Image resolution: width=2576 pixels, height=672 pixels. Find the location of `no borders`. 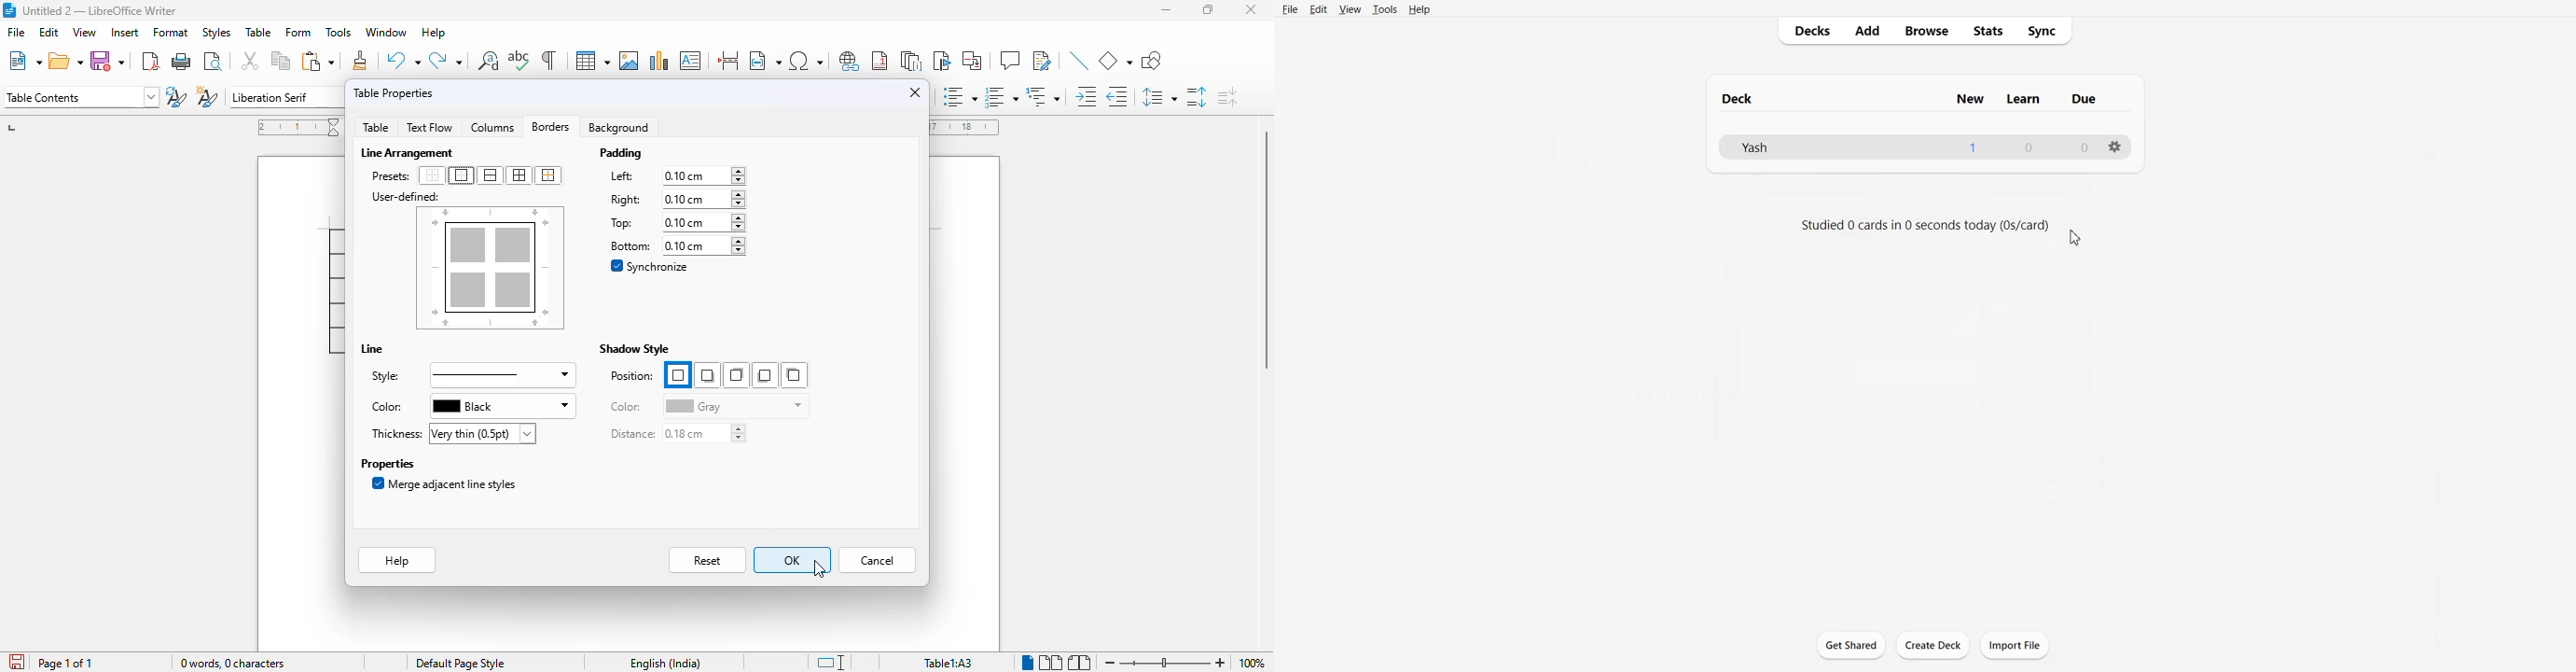

no borders is located at coordinates (432, 175).